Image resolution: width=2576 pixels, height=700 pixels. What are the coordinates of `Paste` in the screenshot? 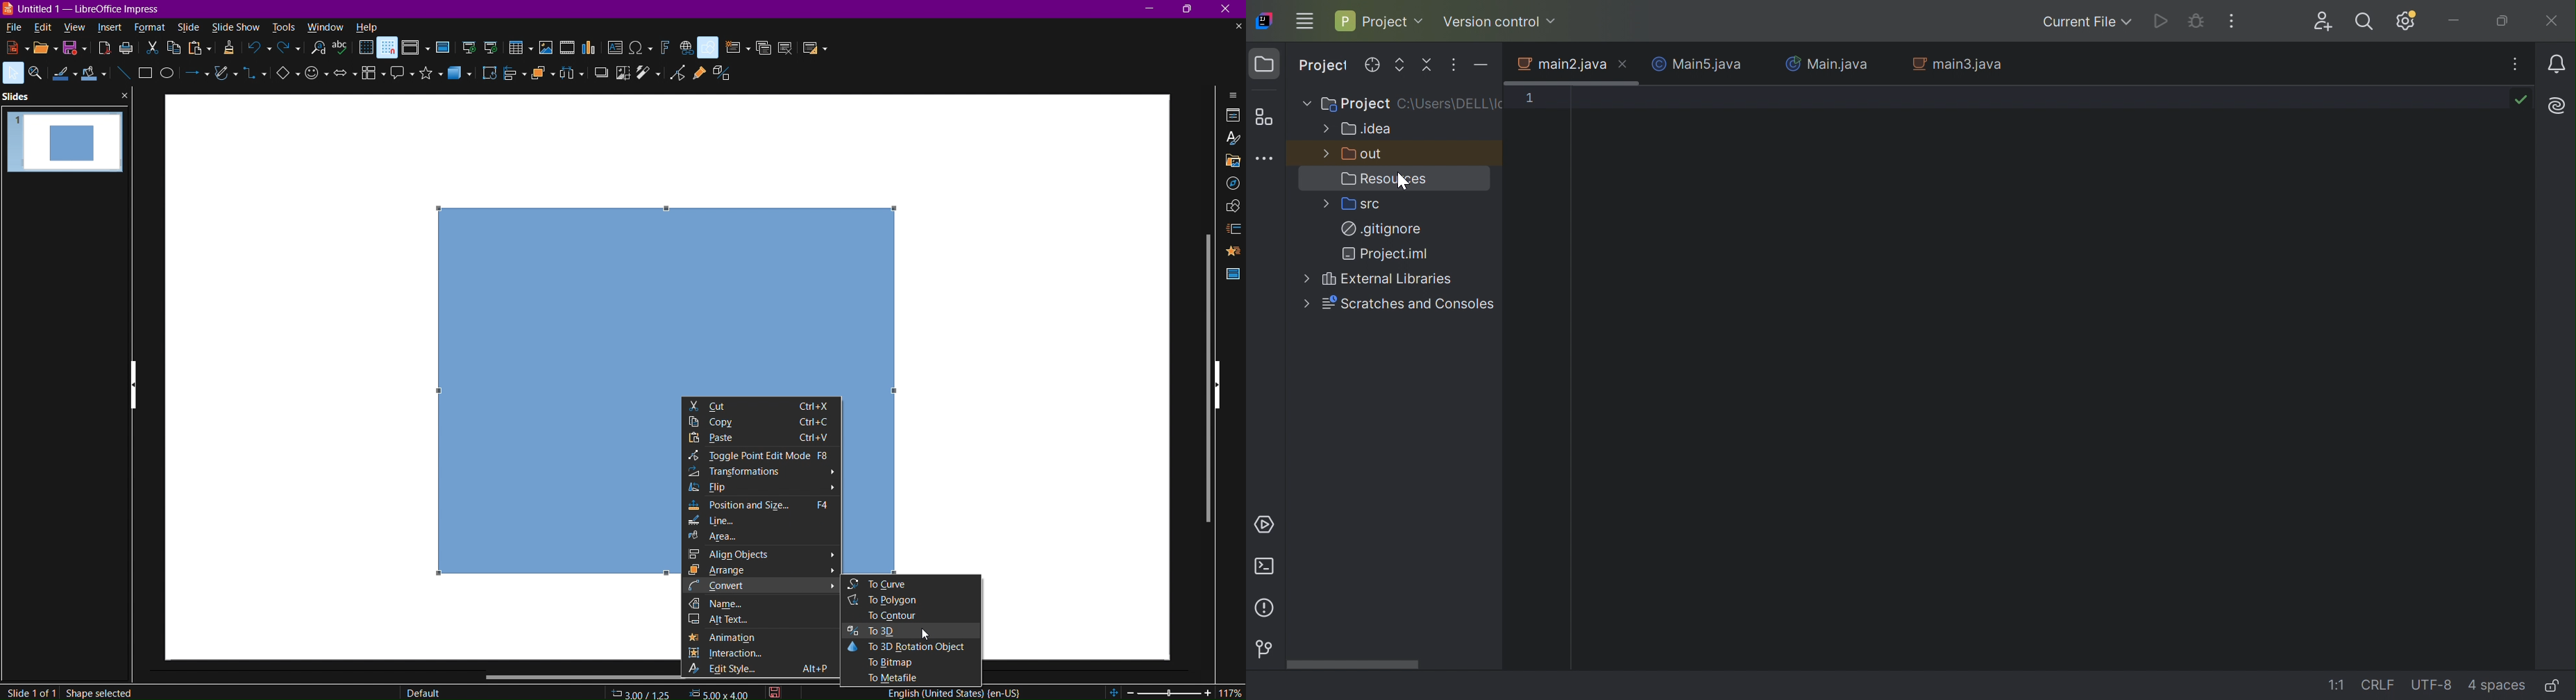 It's located at (762, 440).